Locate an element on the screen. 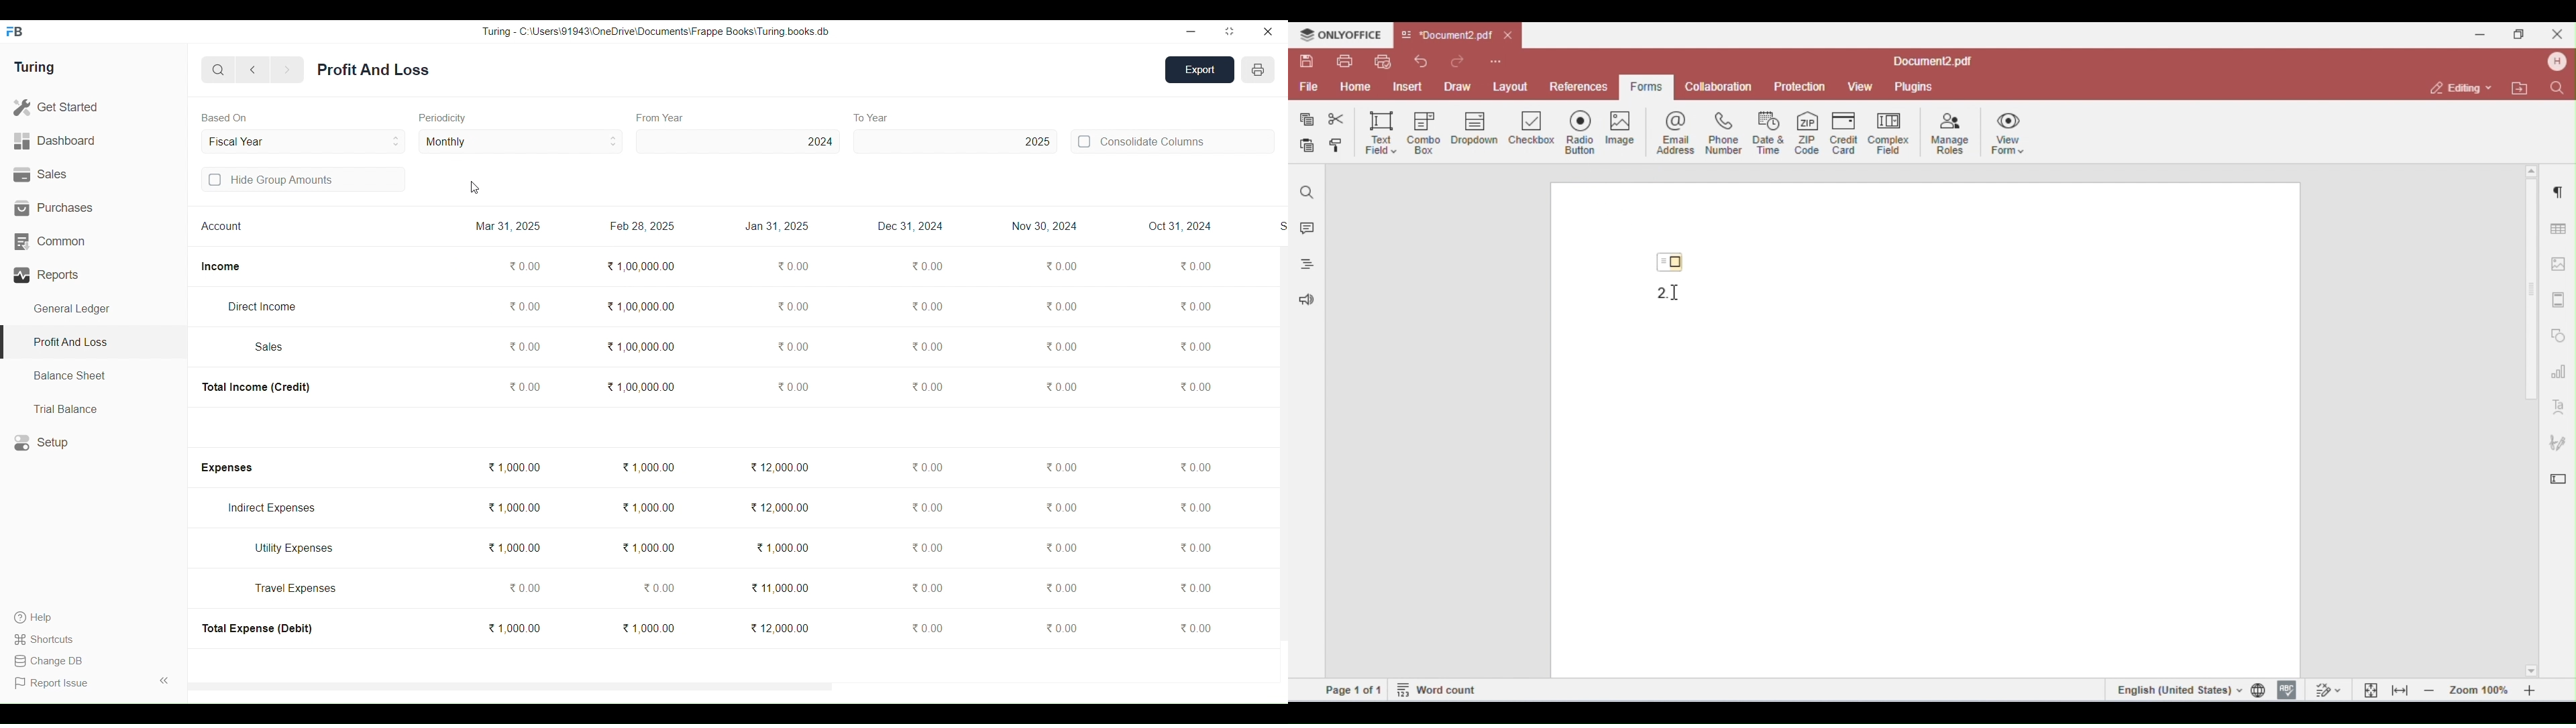  0.00 is located at coordinates (1195, 387).